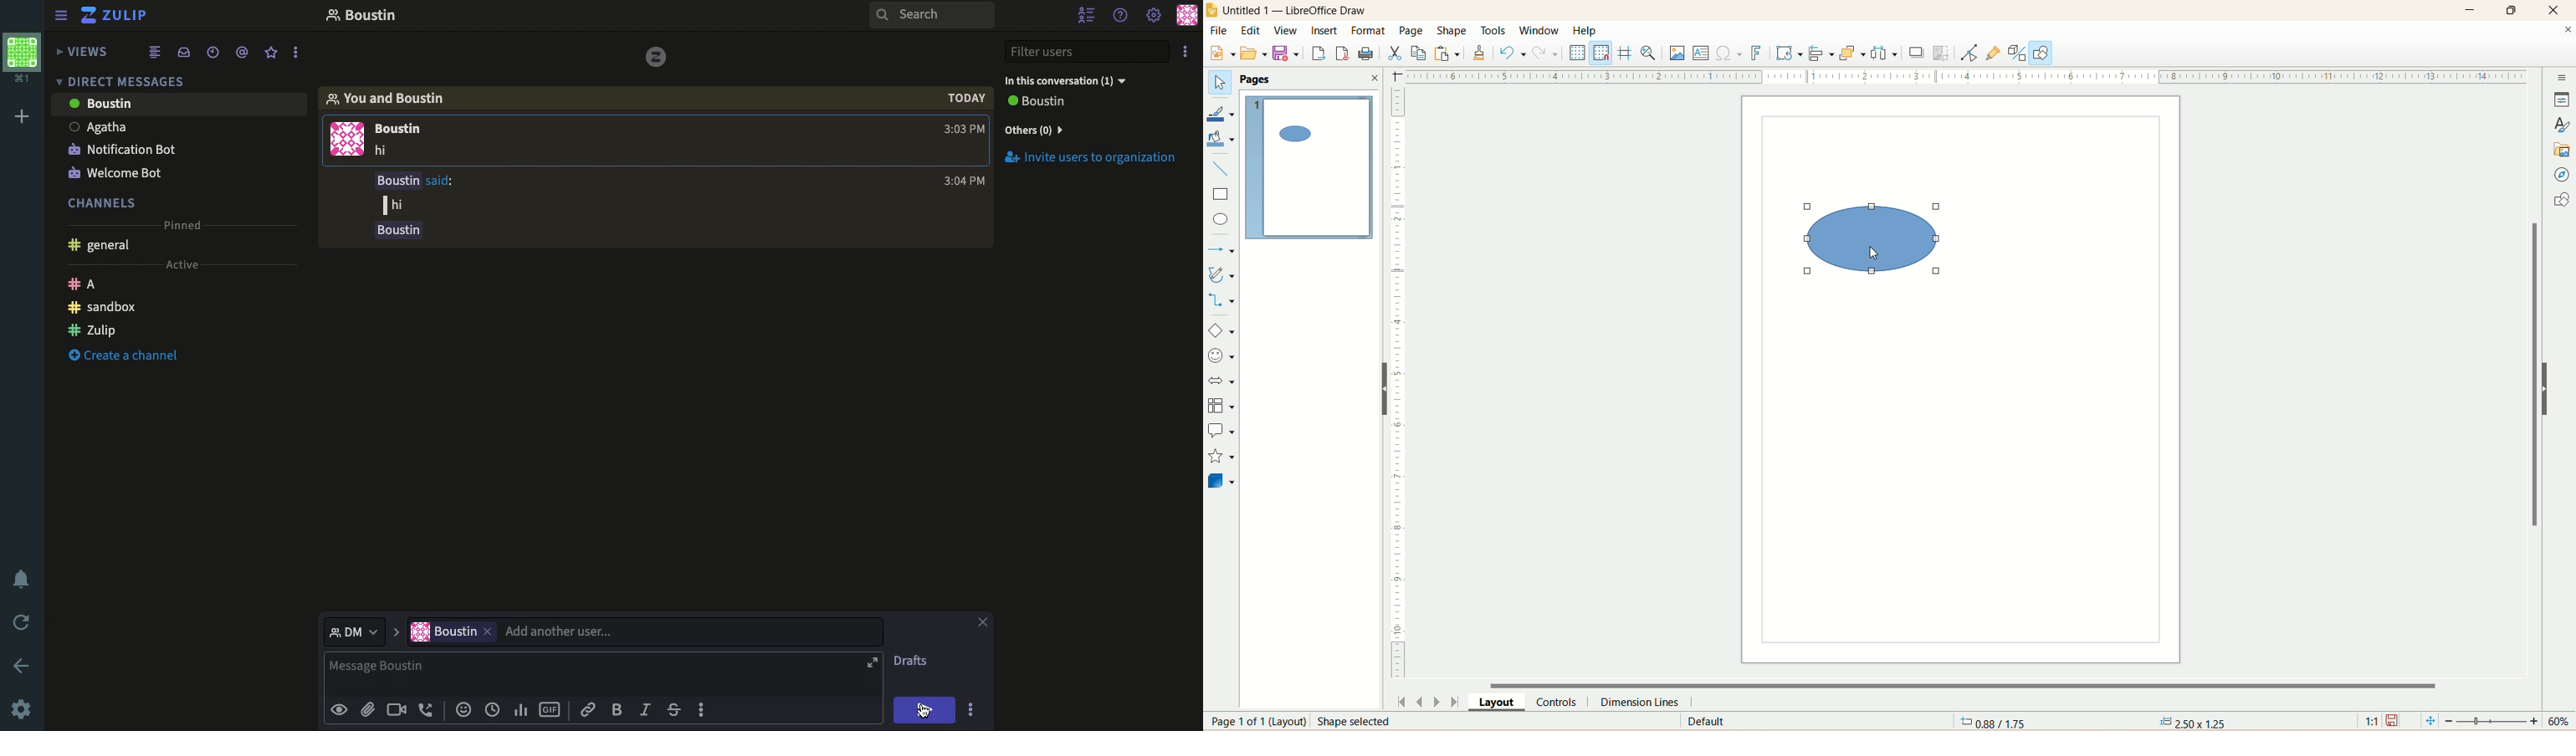 This screenshot has width=2576, height=756. I want to click on User Input, so click(530, 633).